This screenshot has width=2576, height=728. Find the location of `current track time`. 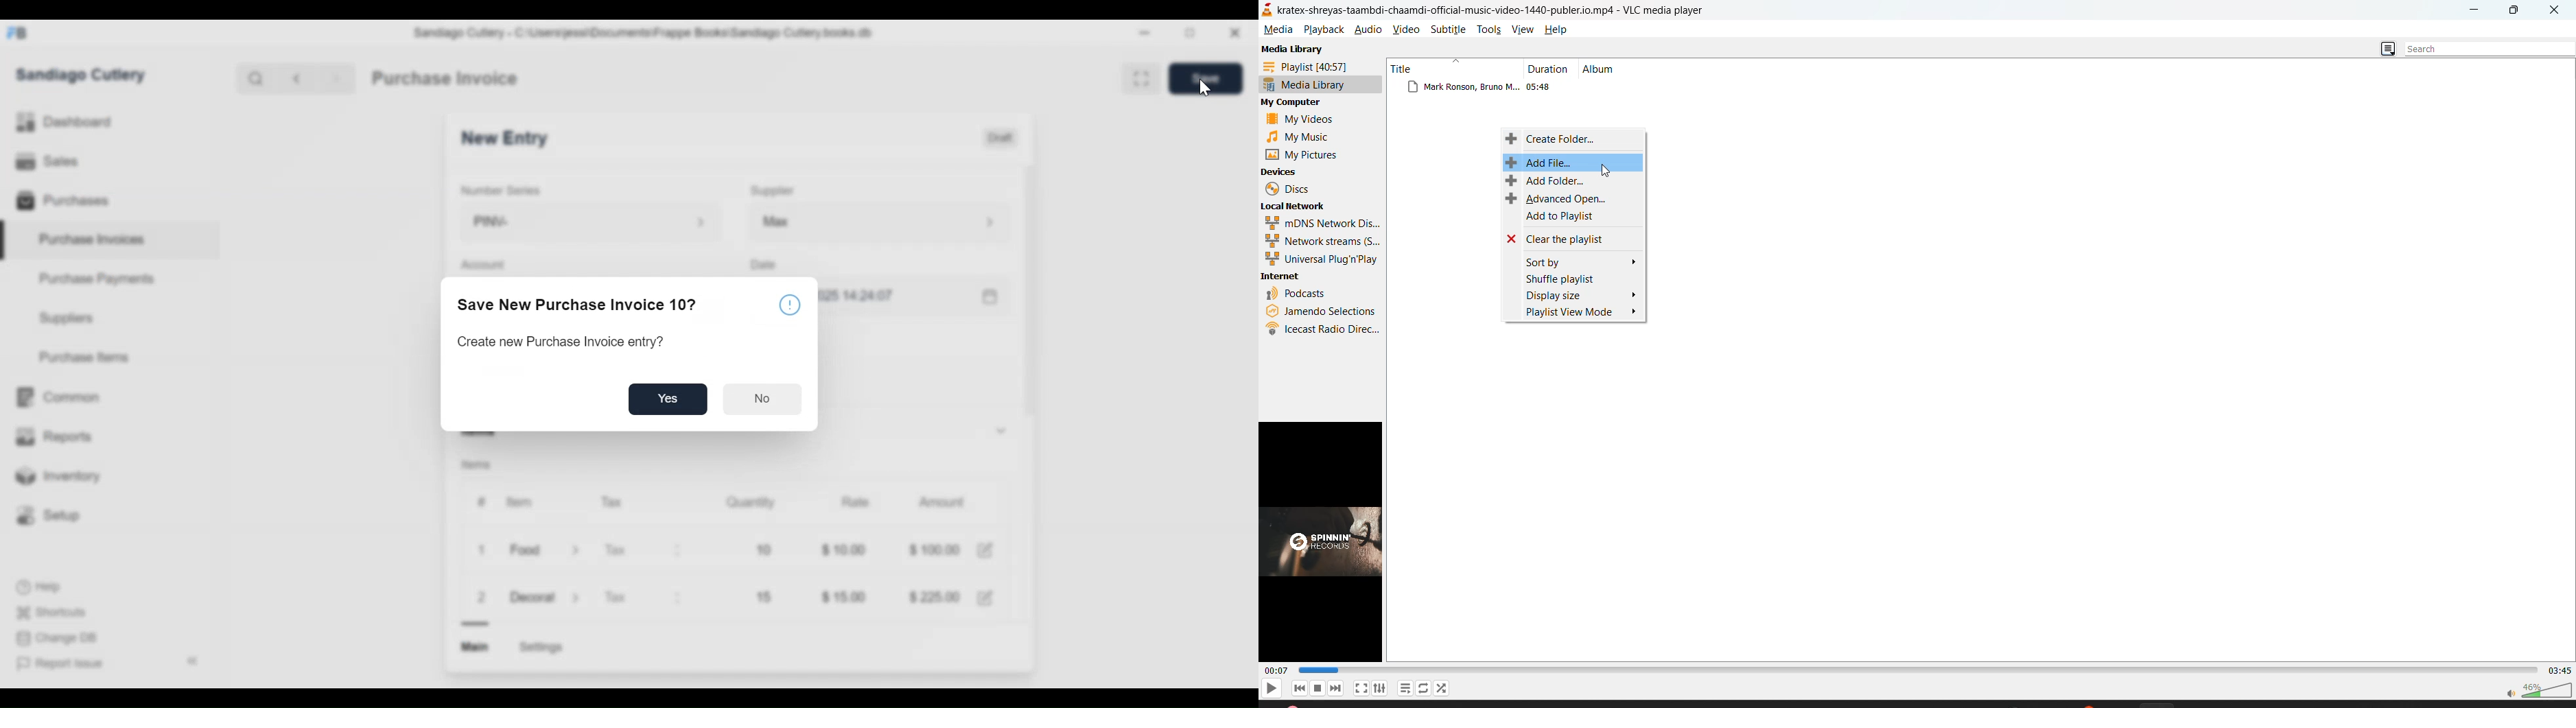

current track time is located at coordinates (1279, 671).